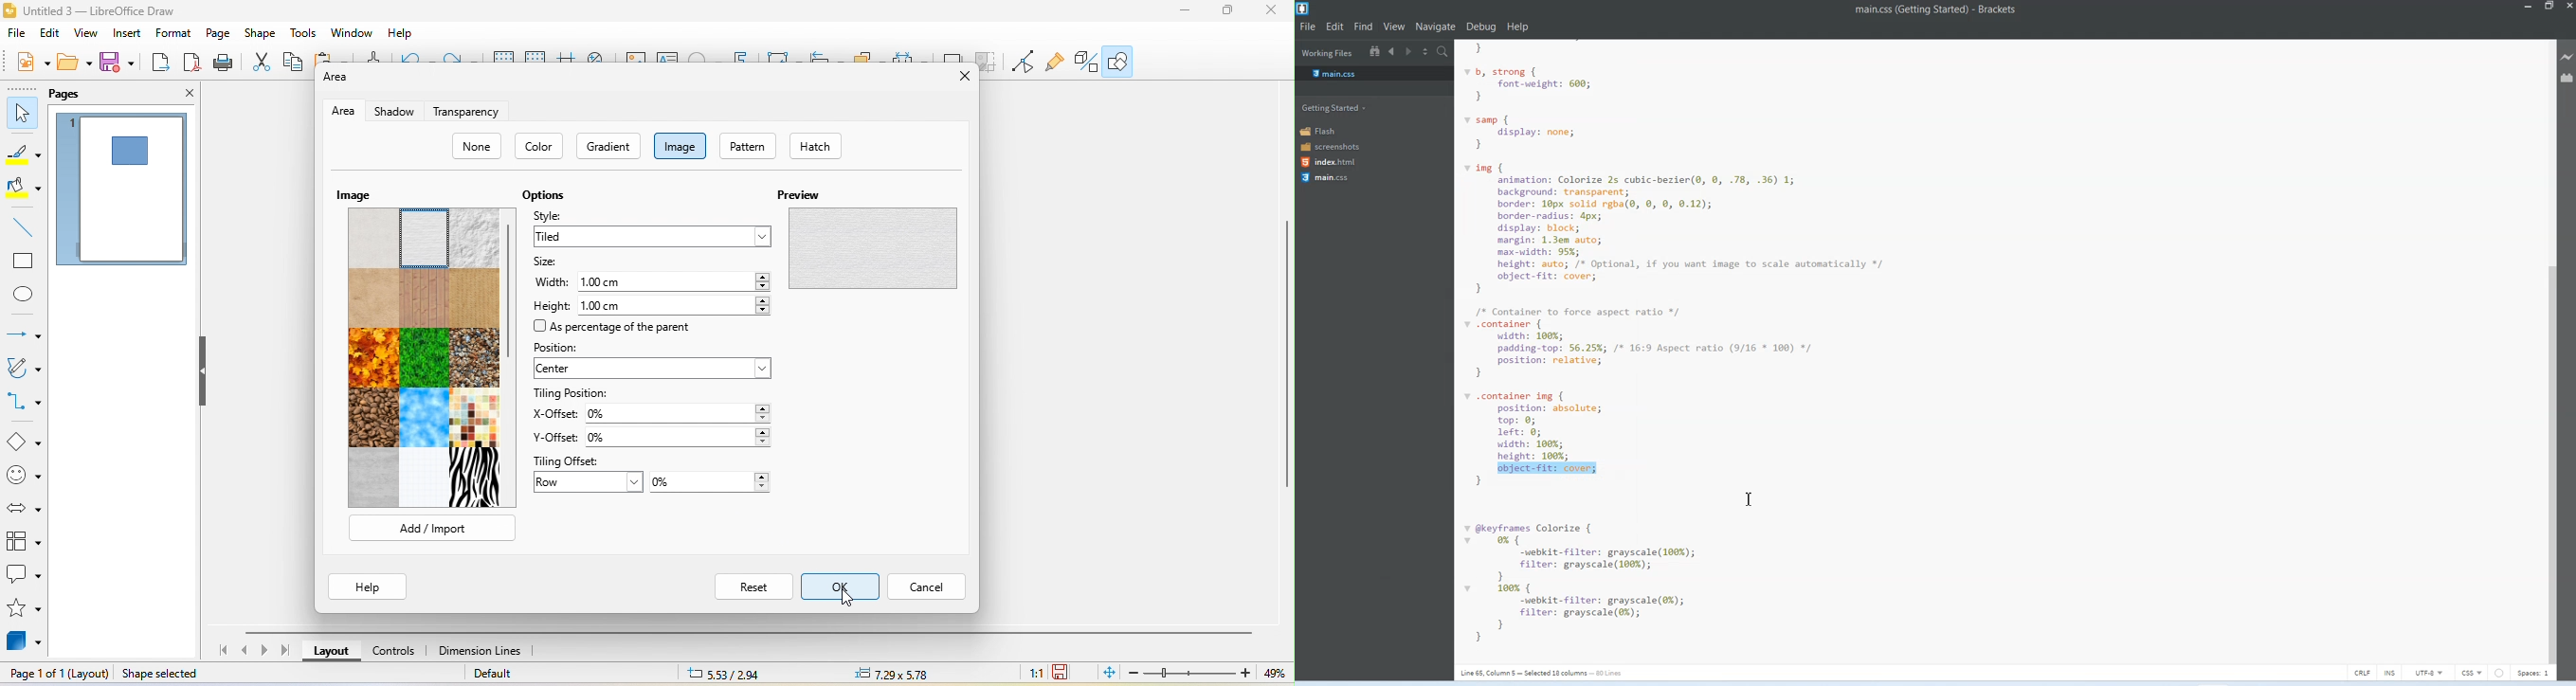 The height and width of the screenshot is (700, 2576). What do you see at coordinates (265, 651) in the screenshot?
I see `next page` at bounding box center [265, 651].